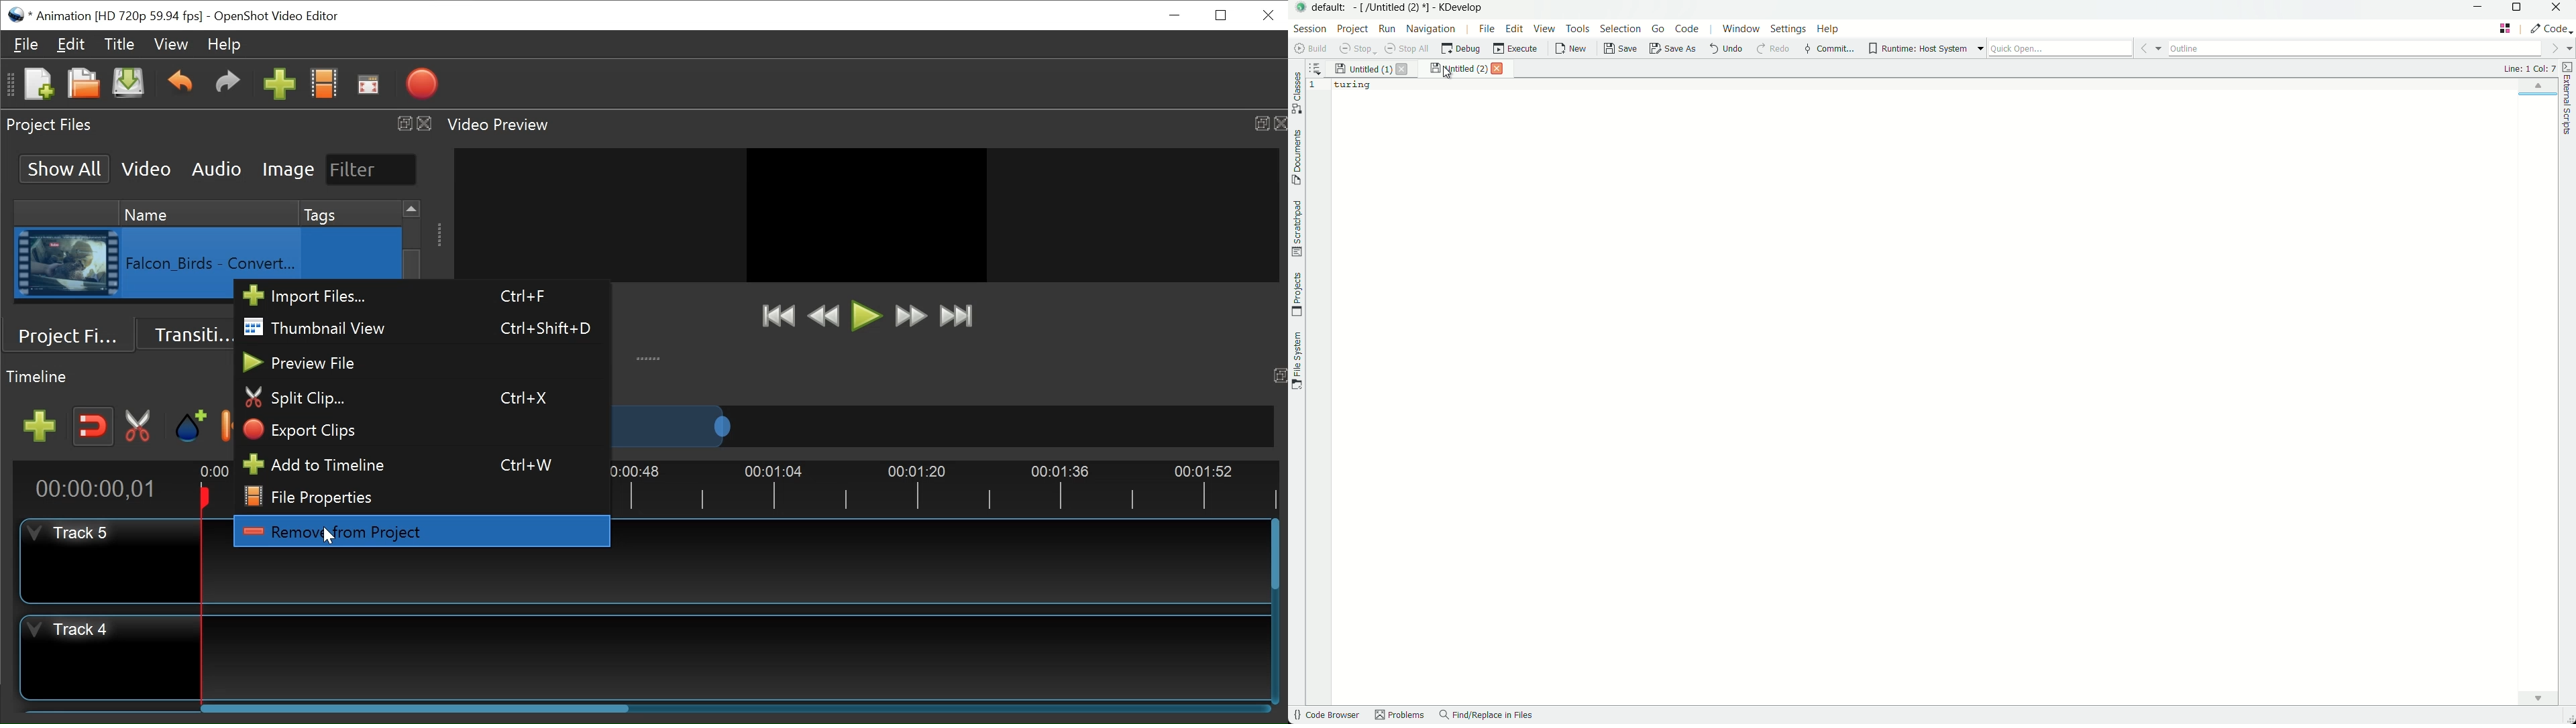 The height and width of the screenshot is (728, 2576). What do you see at coordinates (38, 84) in the screenshot?
I see `New Project` at bounding box center [38, 84].